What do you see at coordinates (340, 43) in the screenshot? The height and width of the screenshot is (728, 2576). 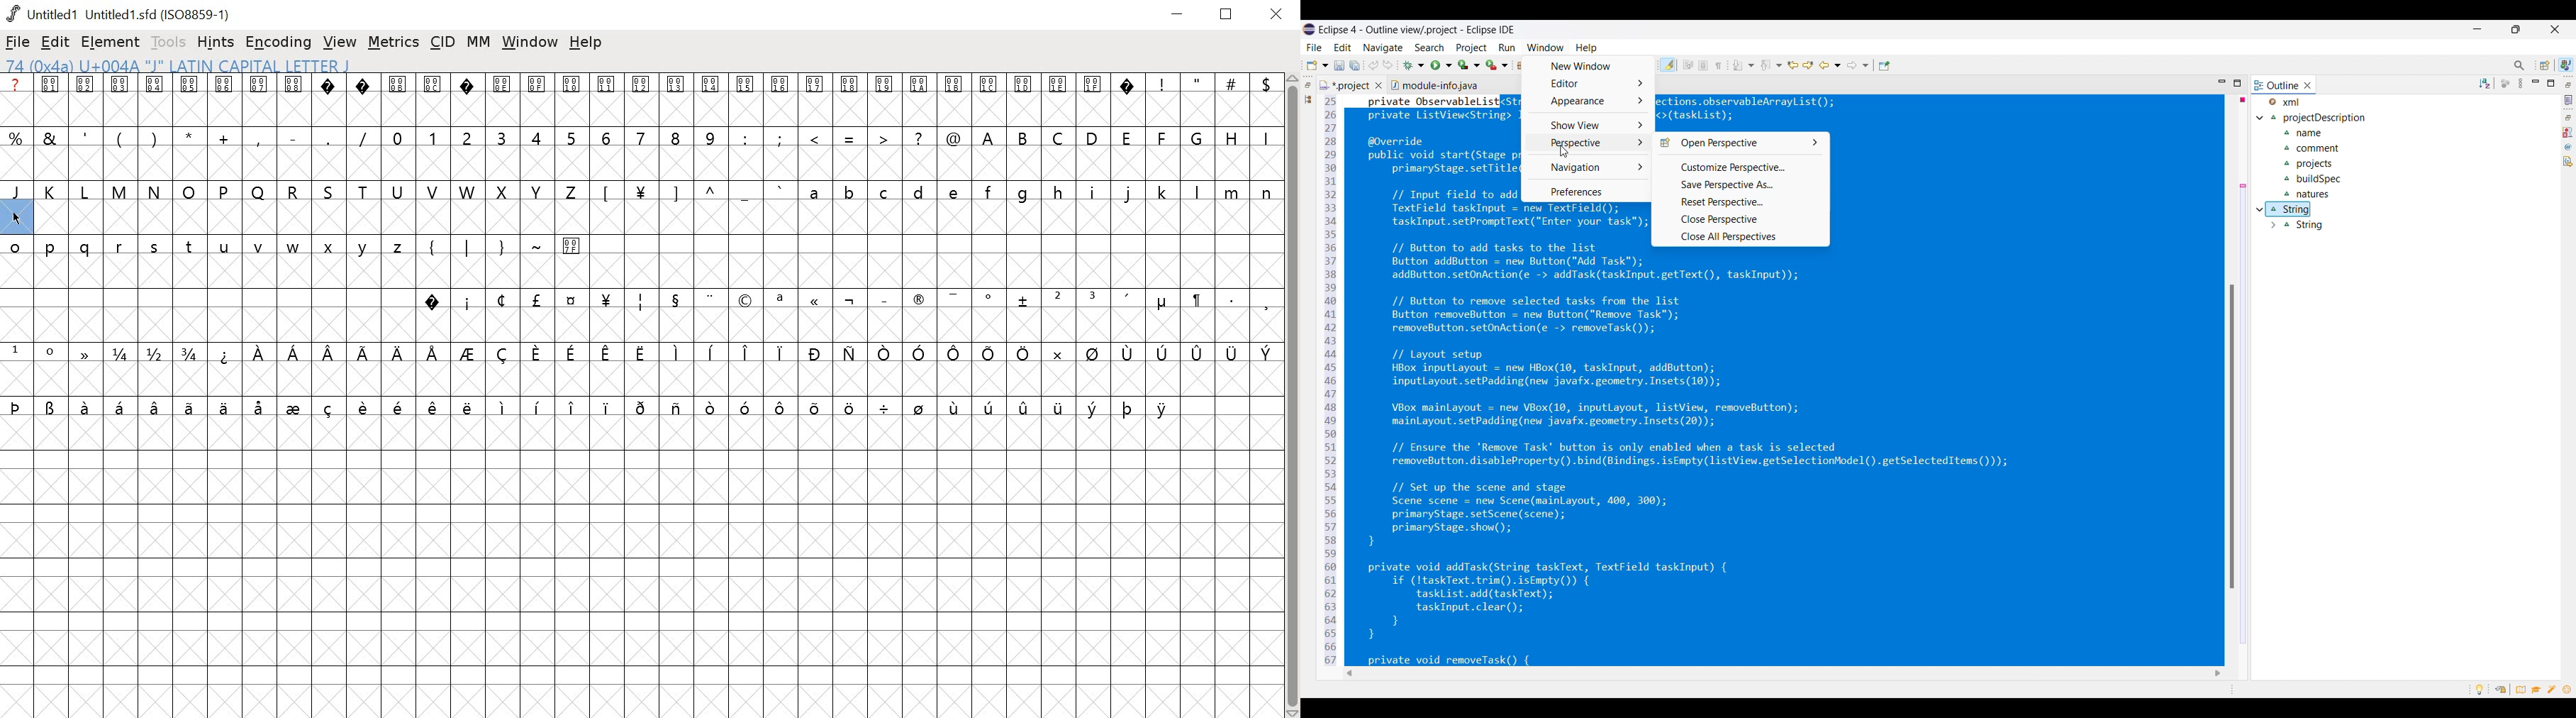 I see `VIEW` at bounding box center [340, 43].